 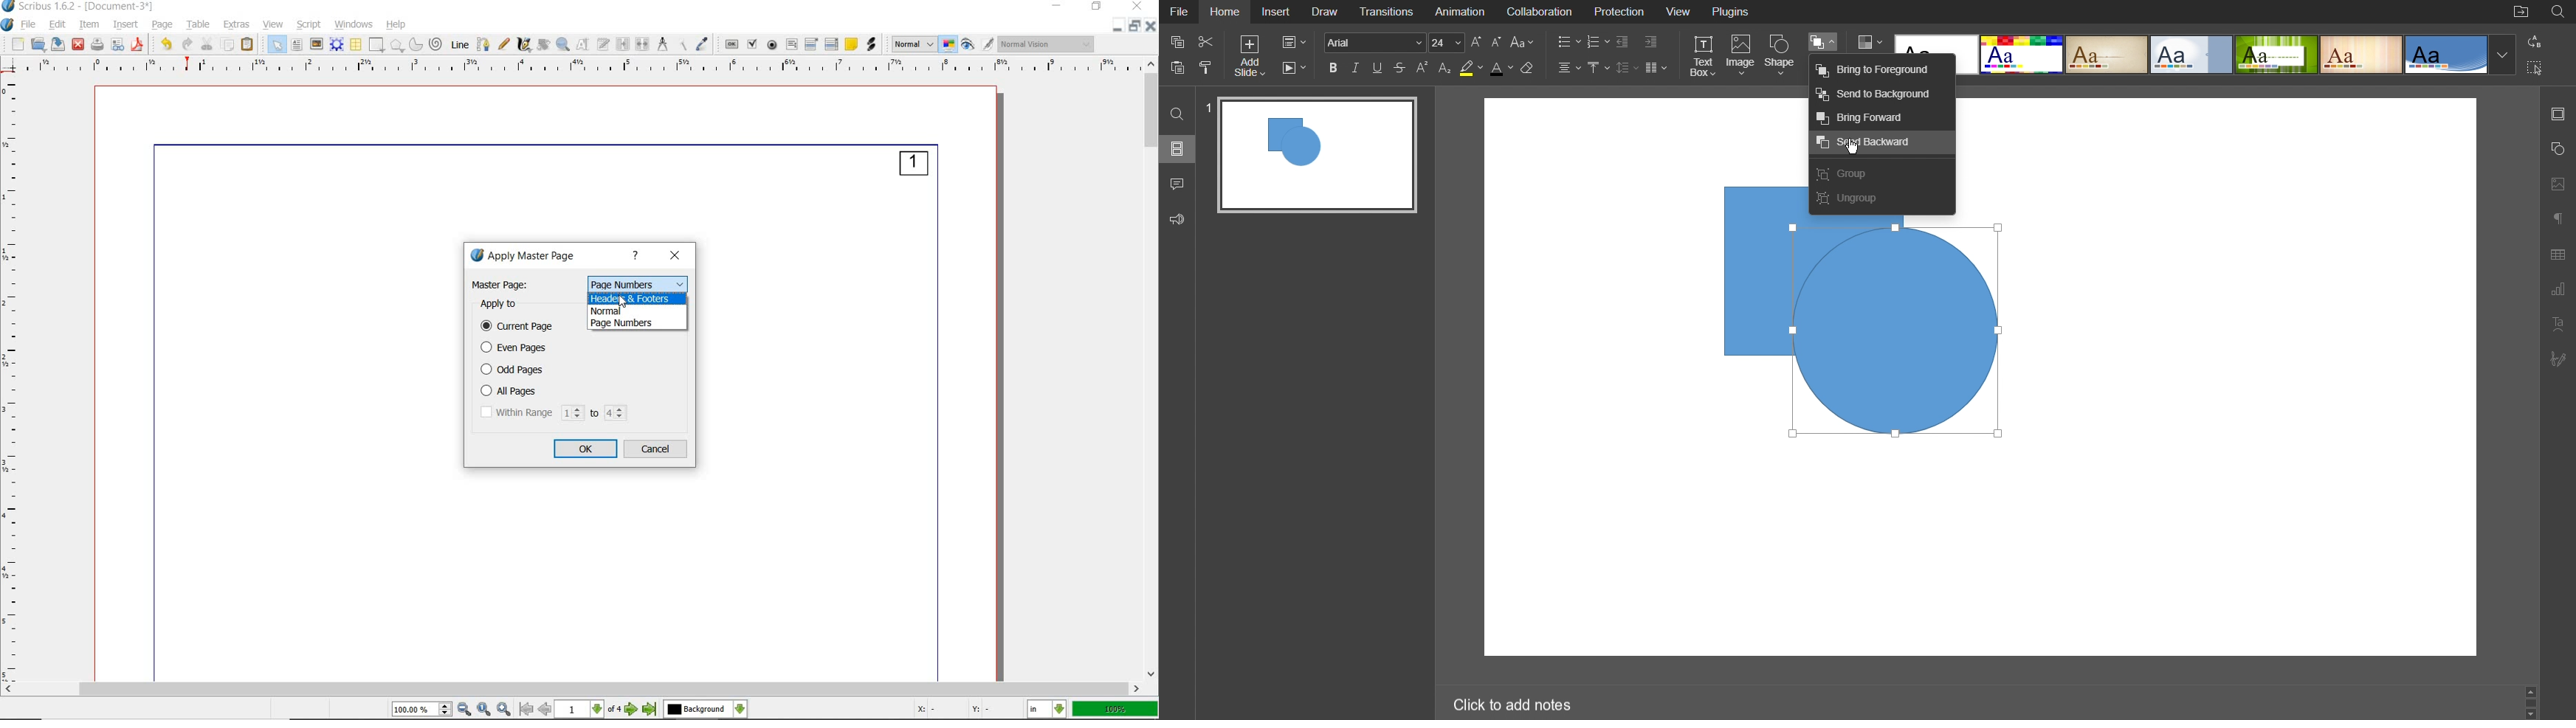 I want to click on Text Box, so click(x=1701, y=57).